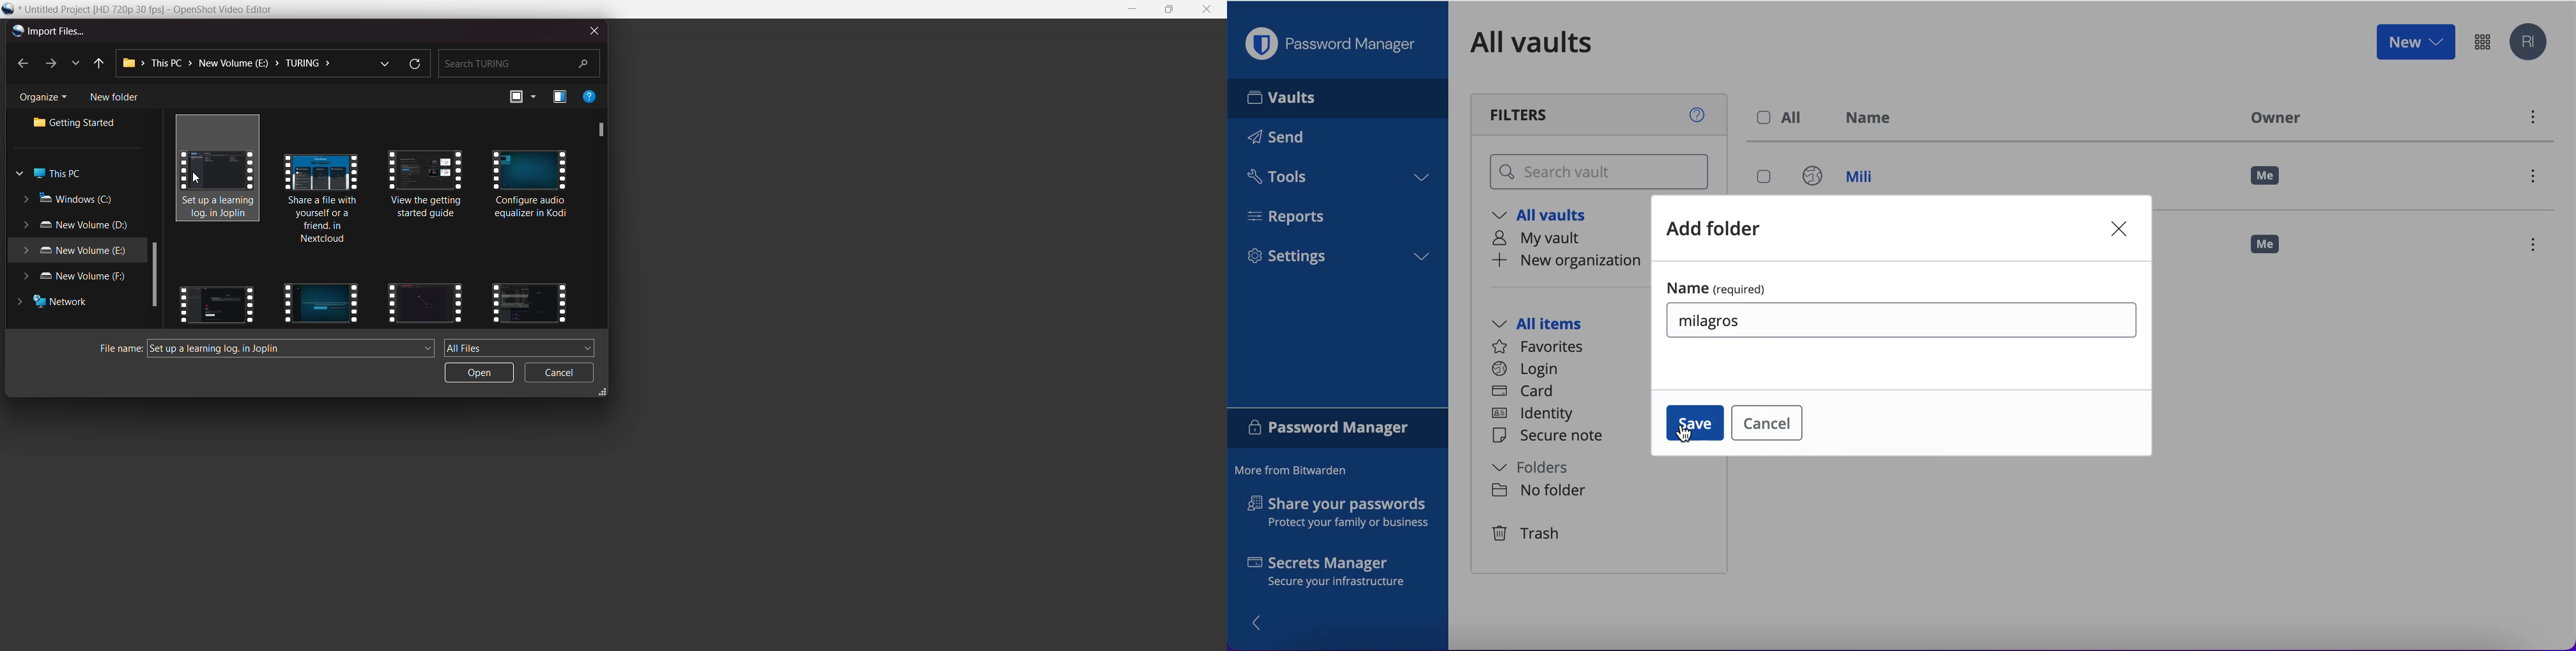 This screenshot has height=672, width=2576. What do you see at coordinates (1338, 574) in the screenshot?
I see `secrets manager secure your infrastructure` at bounding box center [1338, 574].